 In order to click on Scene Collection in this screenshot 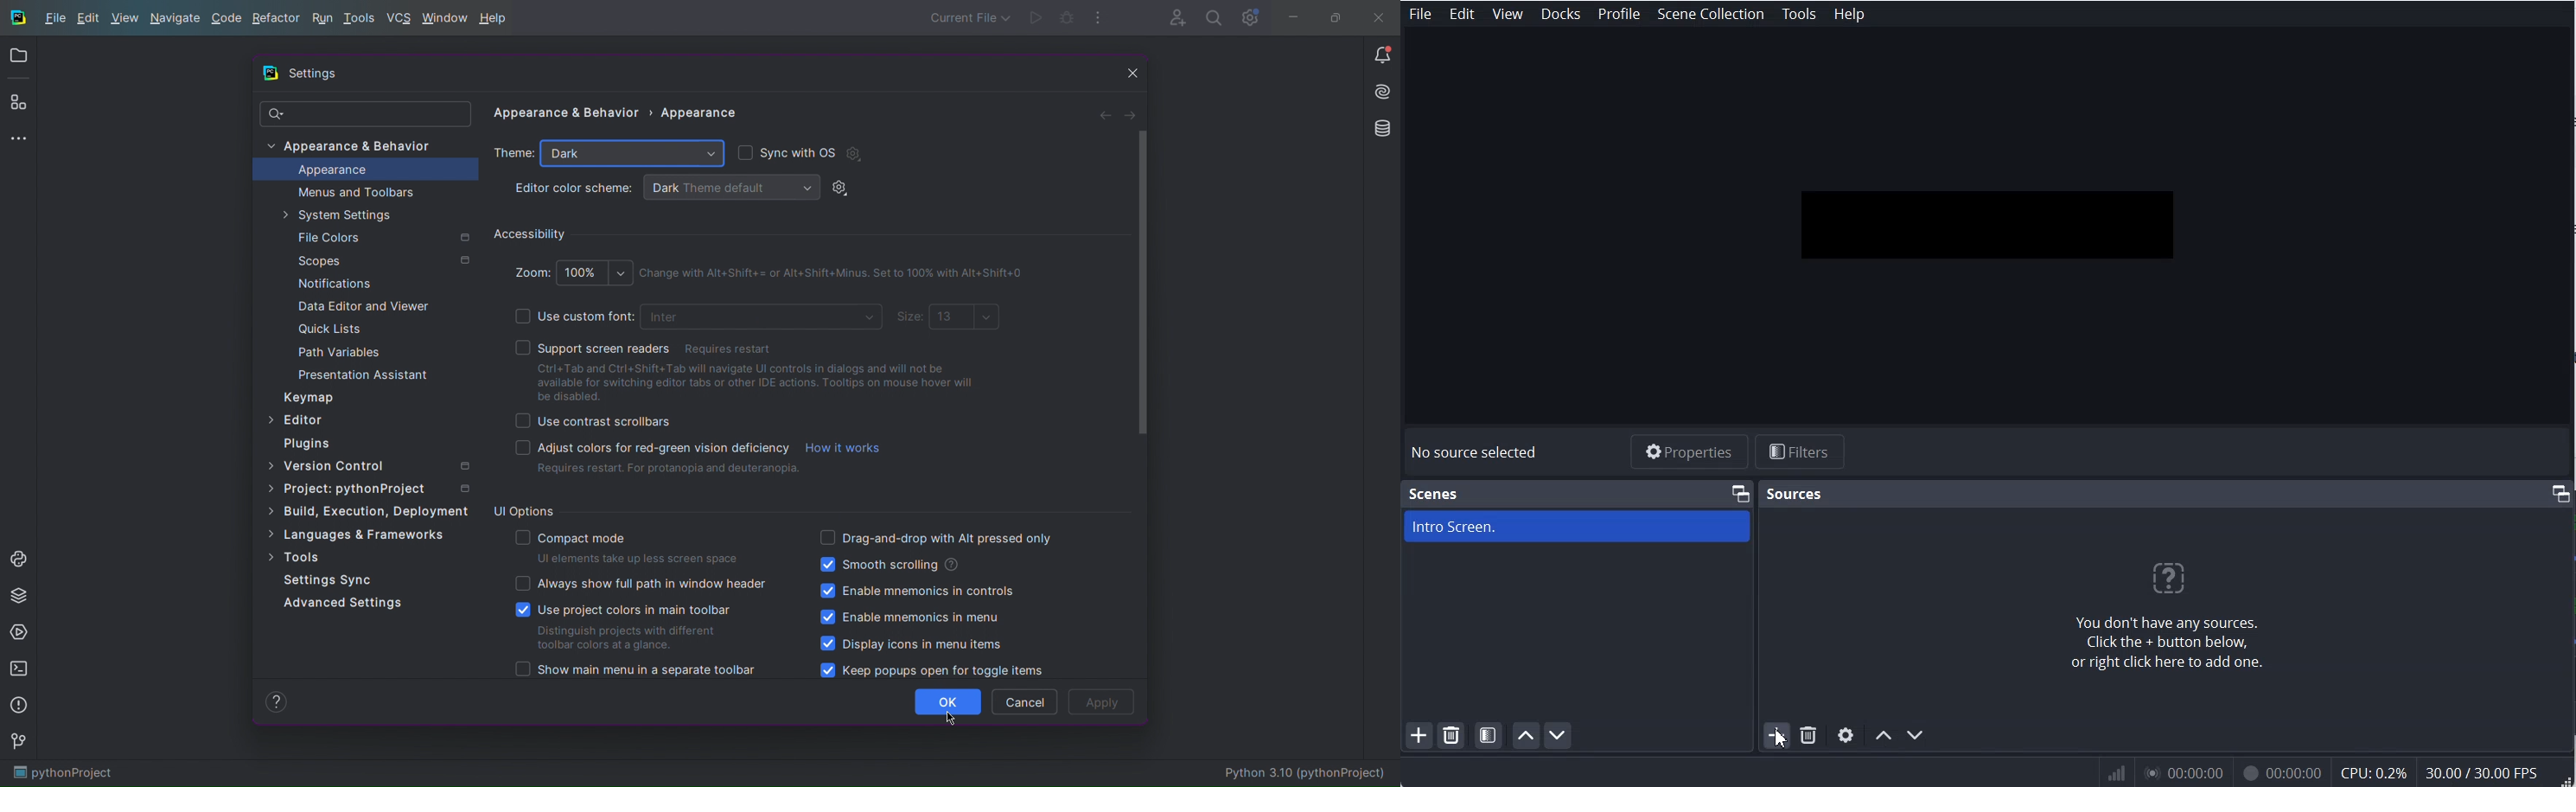, I will do `click(1712, 13)`.